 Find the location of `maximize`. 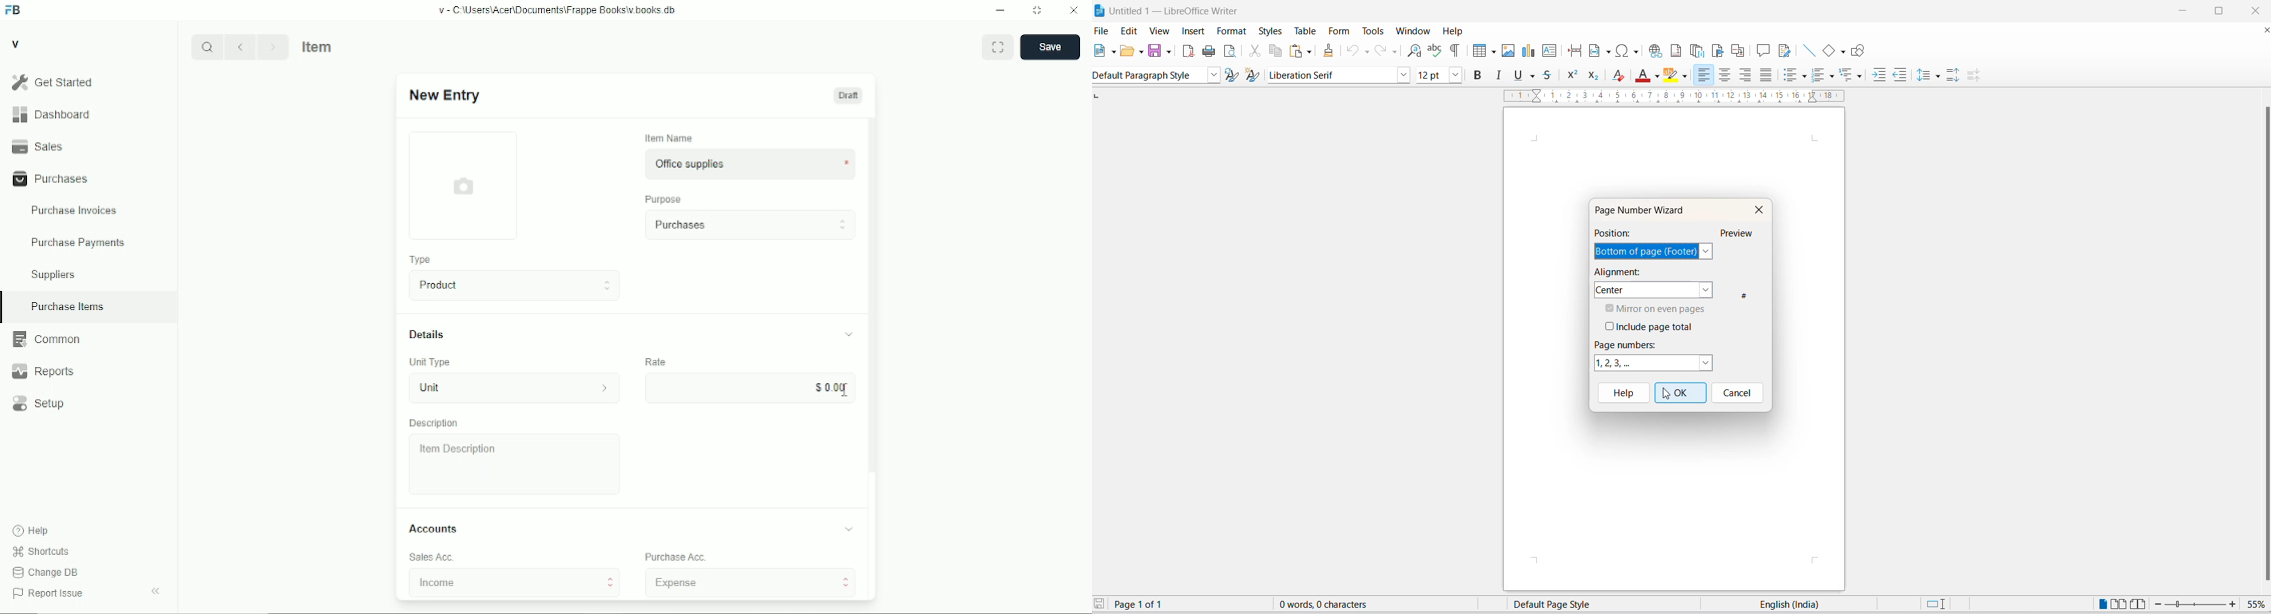

maximize is located at coordinates (2219, 12).